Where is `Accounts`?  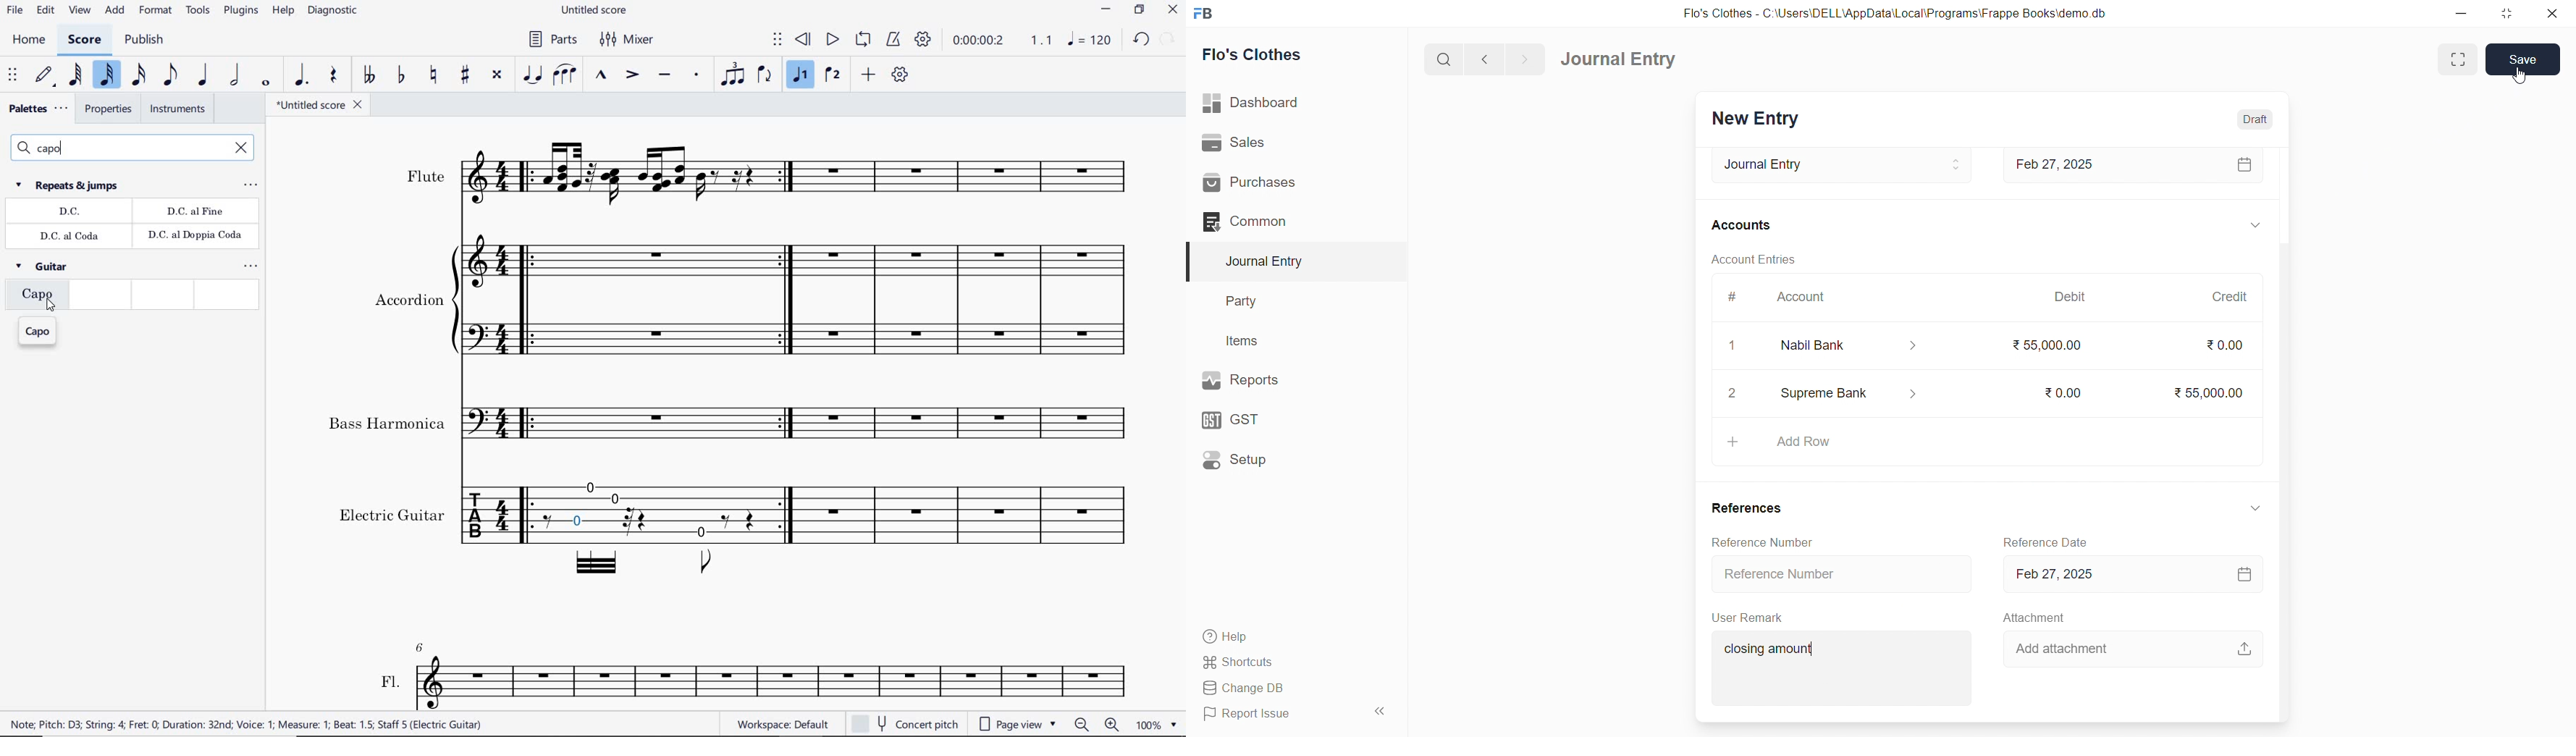 Accounts is located at coordinates (1743, 227).